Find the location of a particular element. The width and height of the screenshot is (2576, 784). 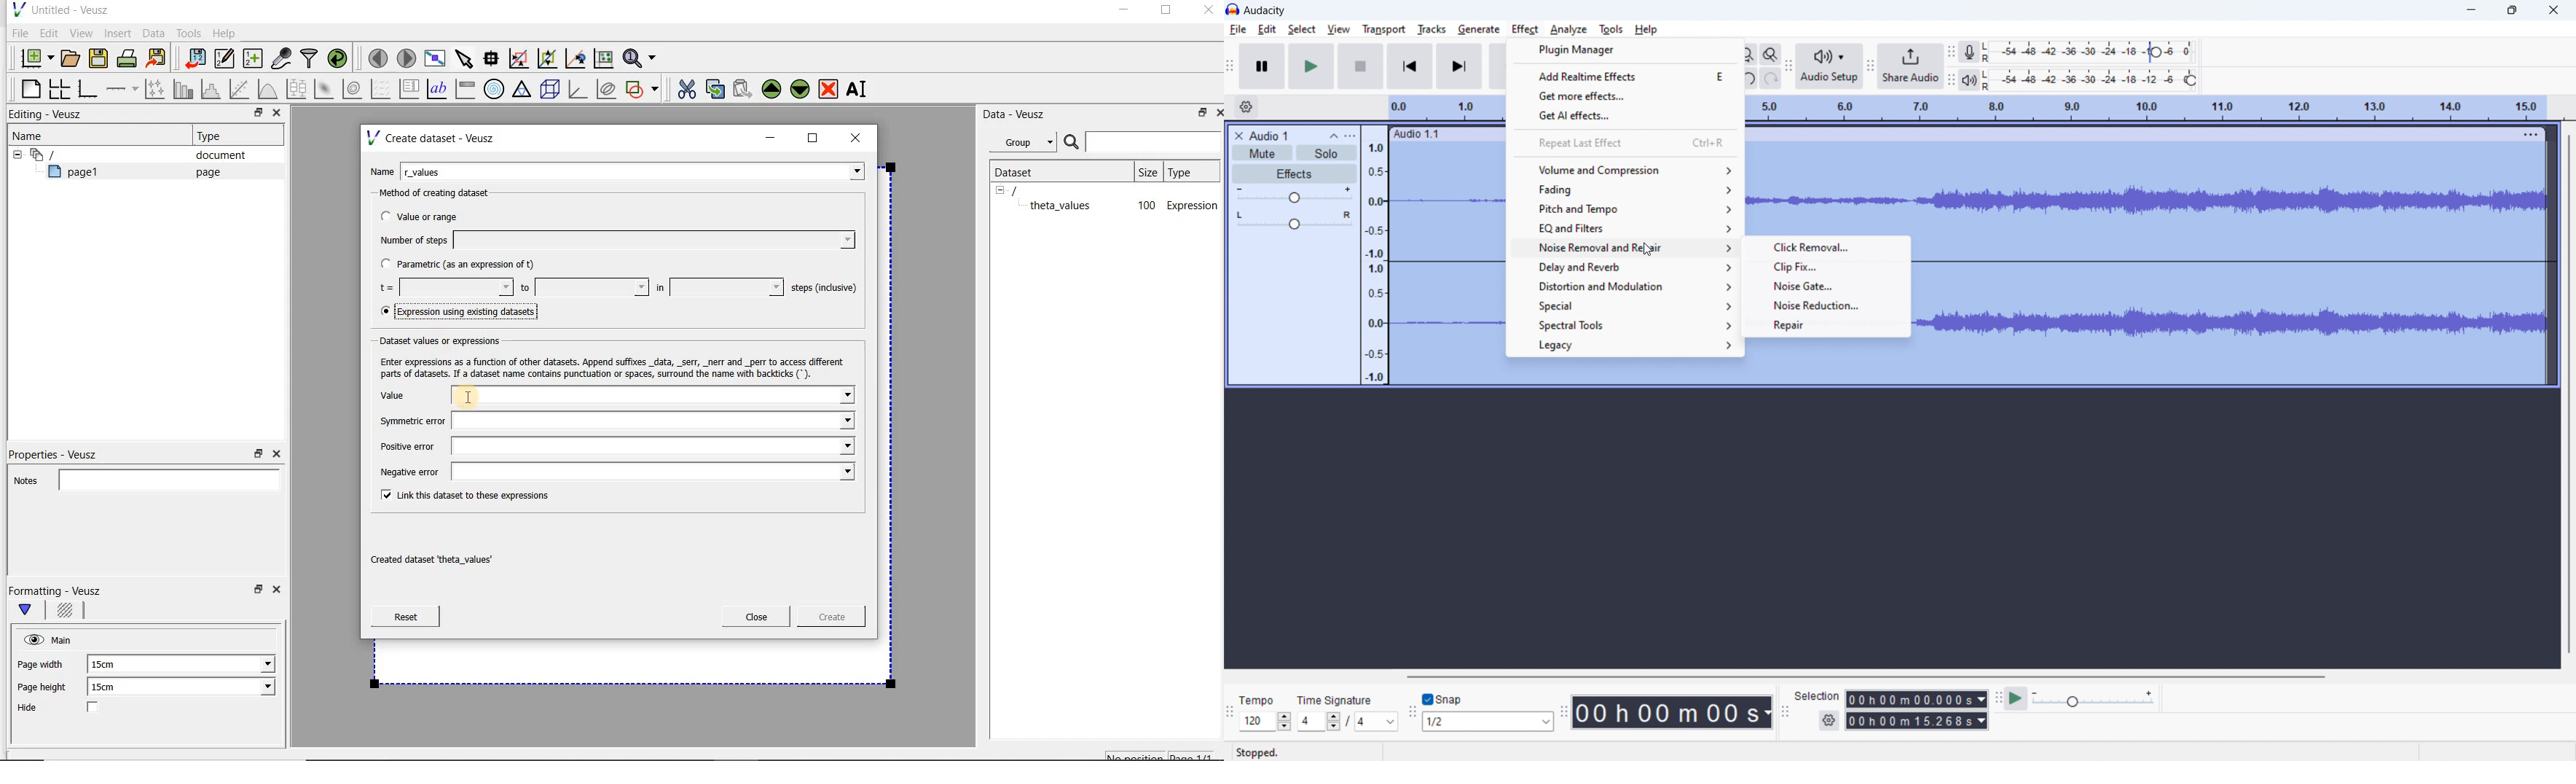

Properties - Veusz is located at coordinates (60, 452).